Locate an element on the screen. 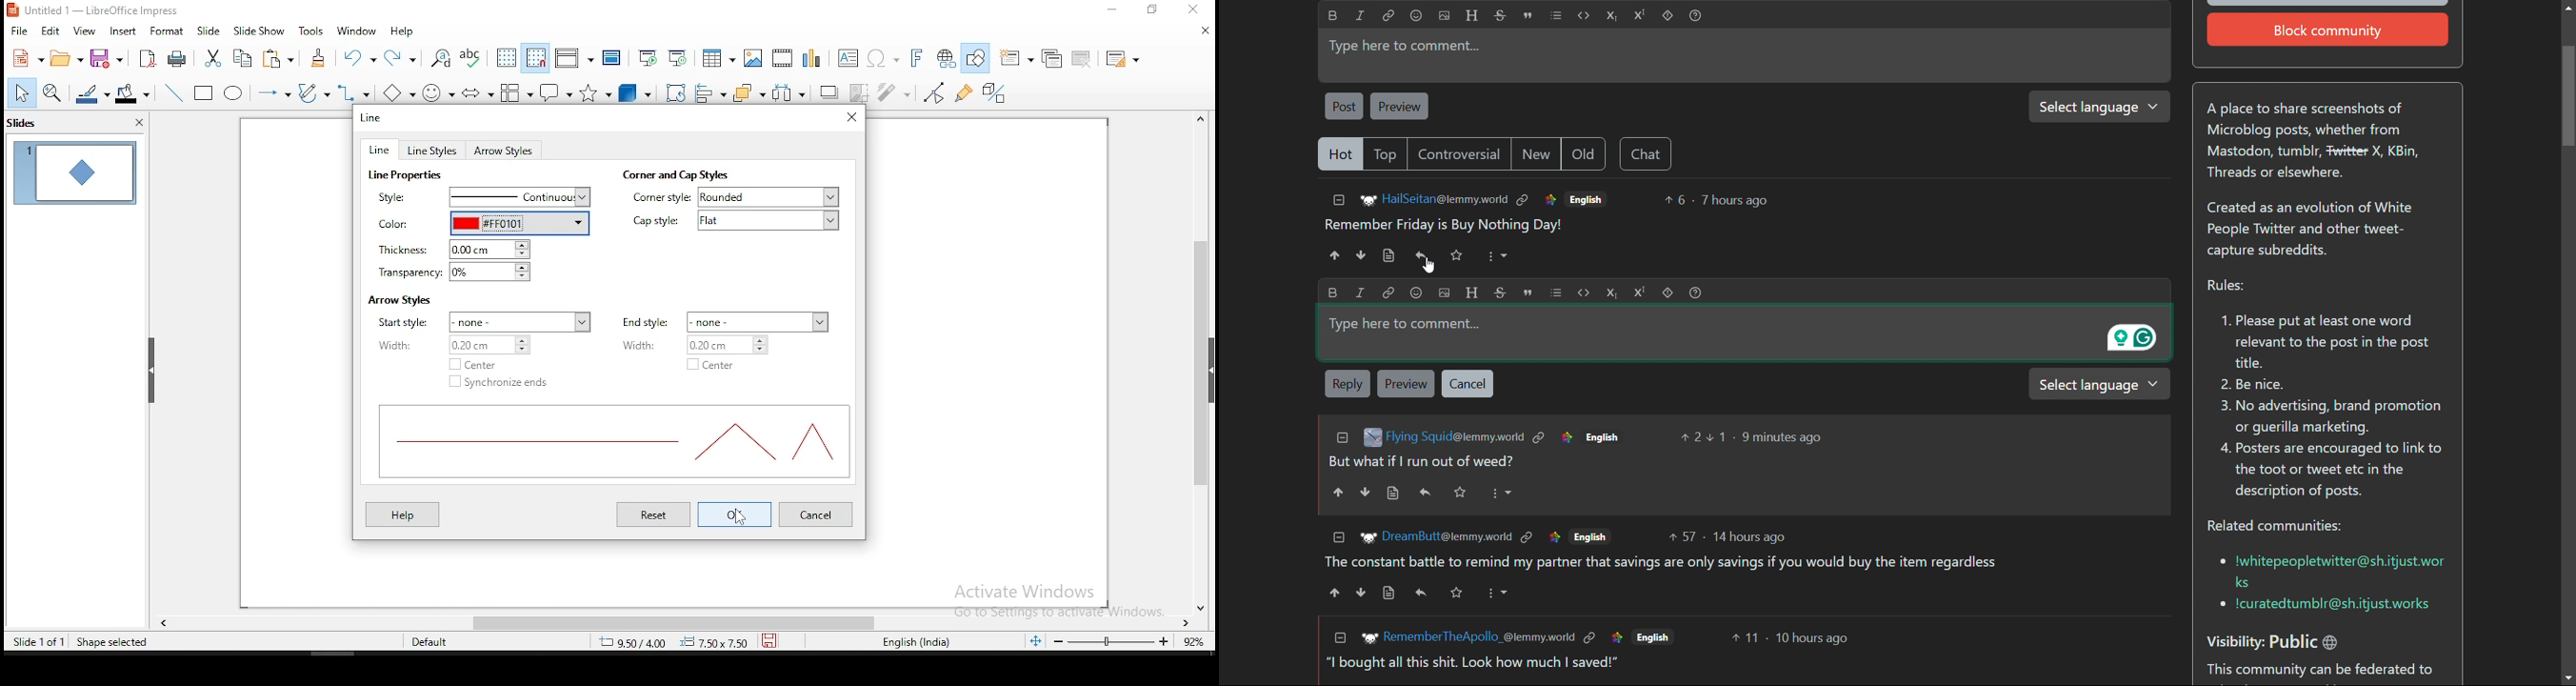 The width and height of the screenshot is (2576, 700).  is located at coordinates (884, 59).